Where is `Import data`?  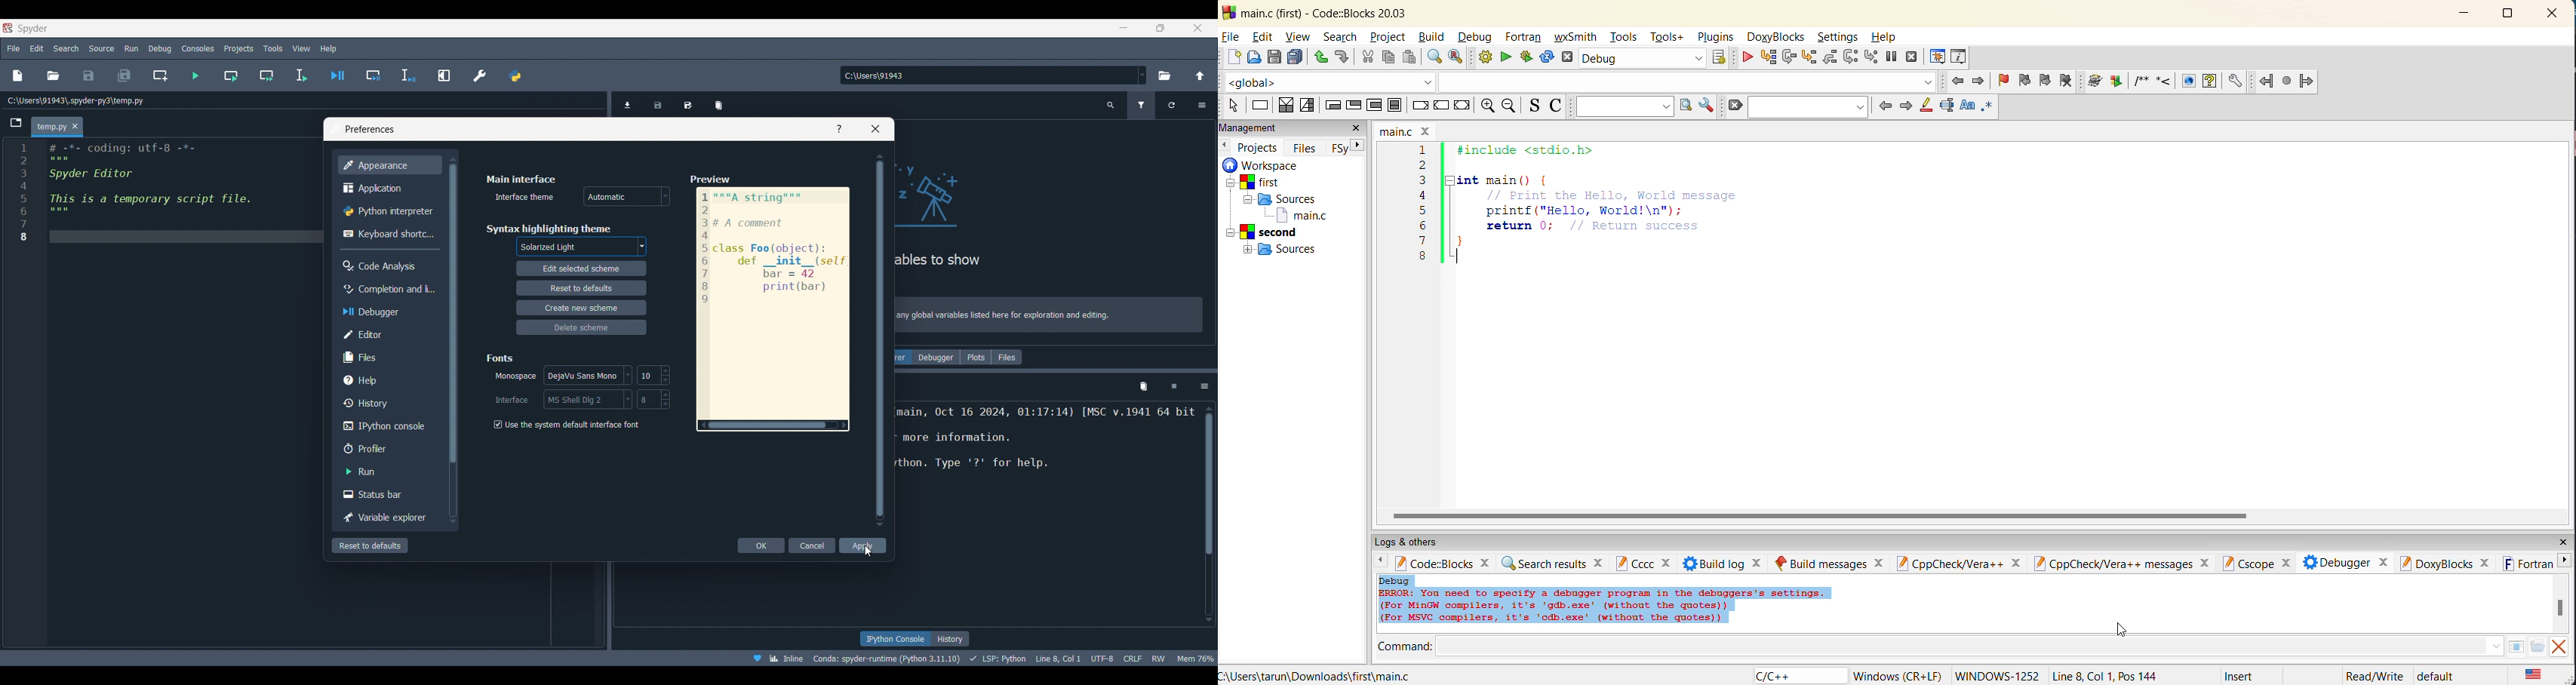 Import data is located at coordinates (629, 105).